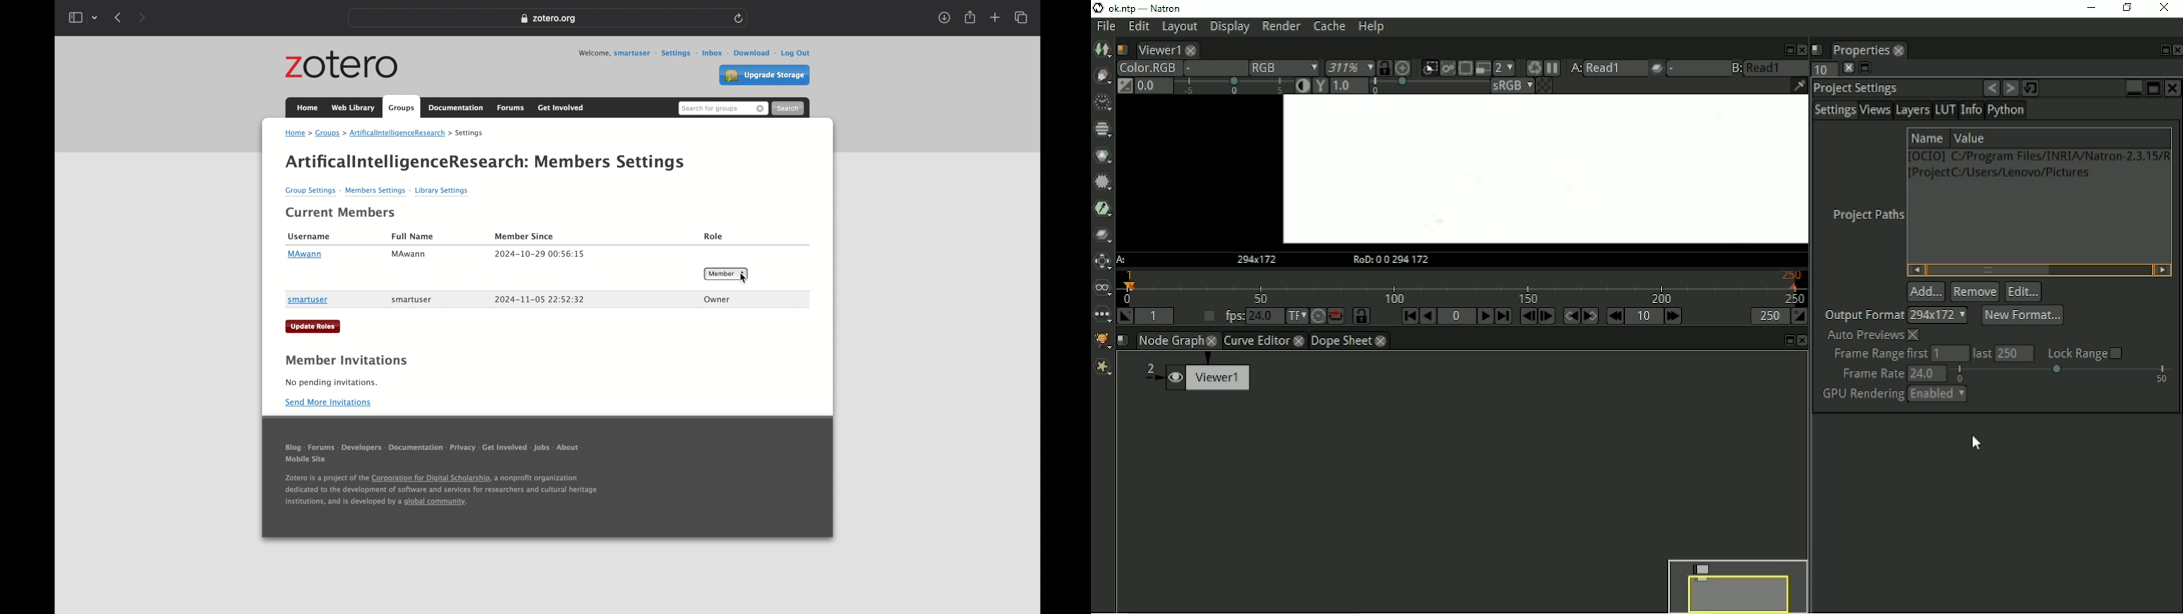  Describe the element at coordinates (715, 237) in the screenshot. I see `role` at that location.